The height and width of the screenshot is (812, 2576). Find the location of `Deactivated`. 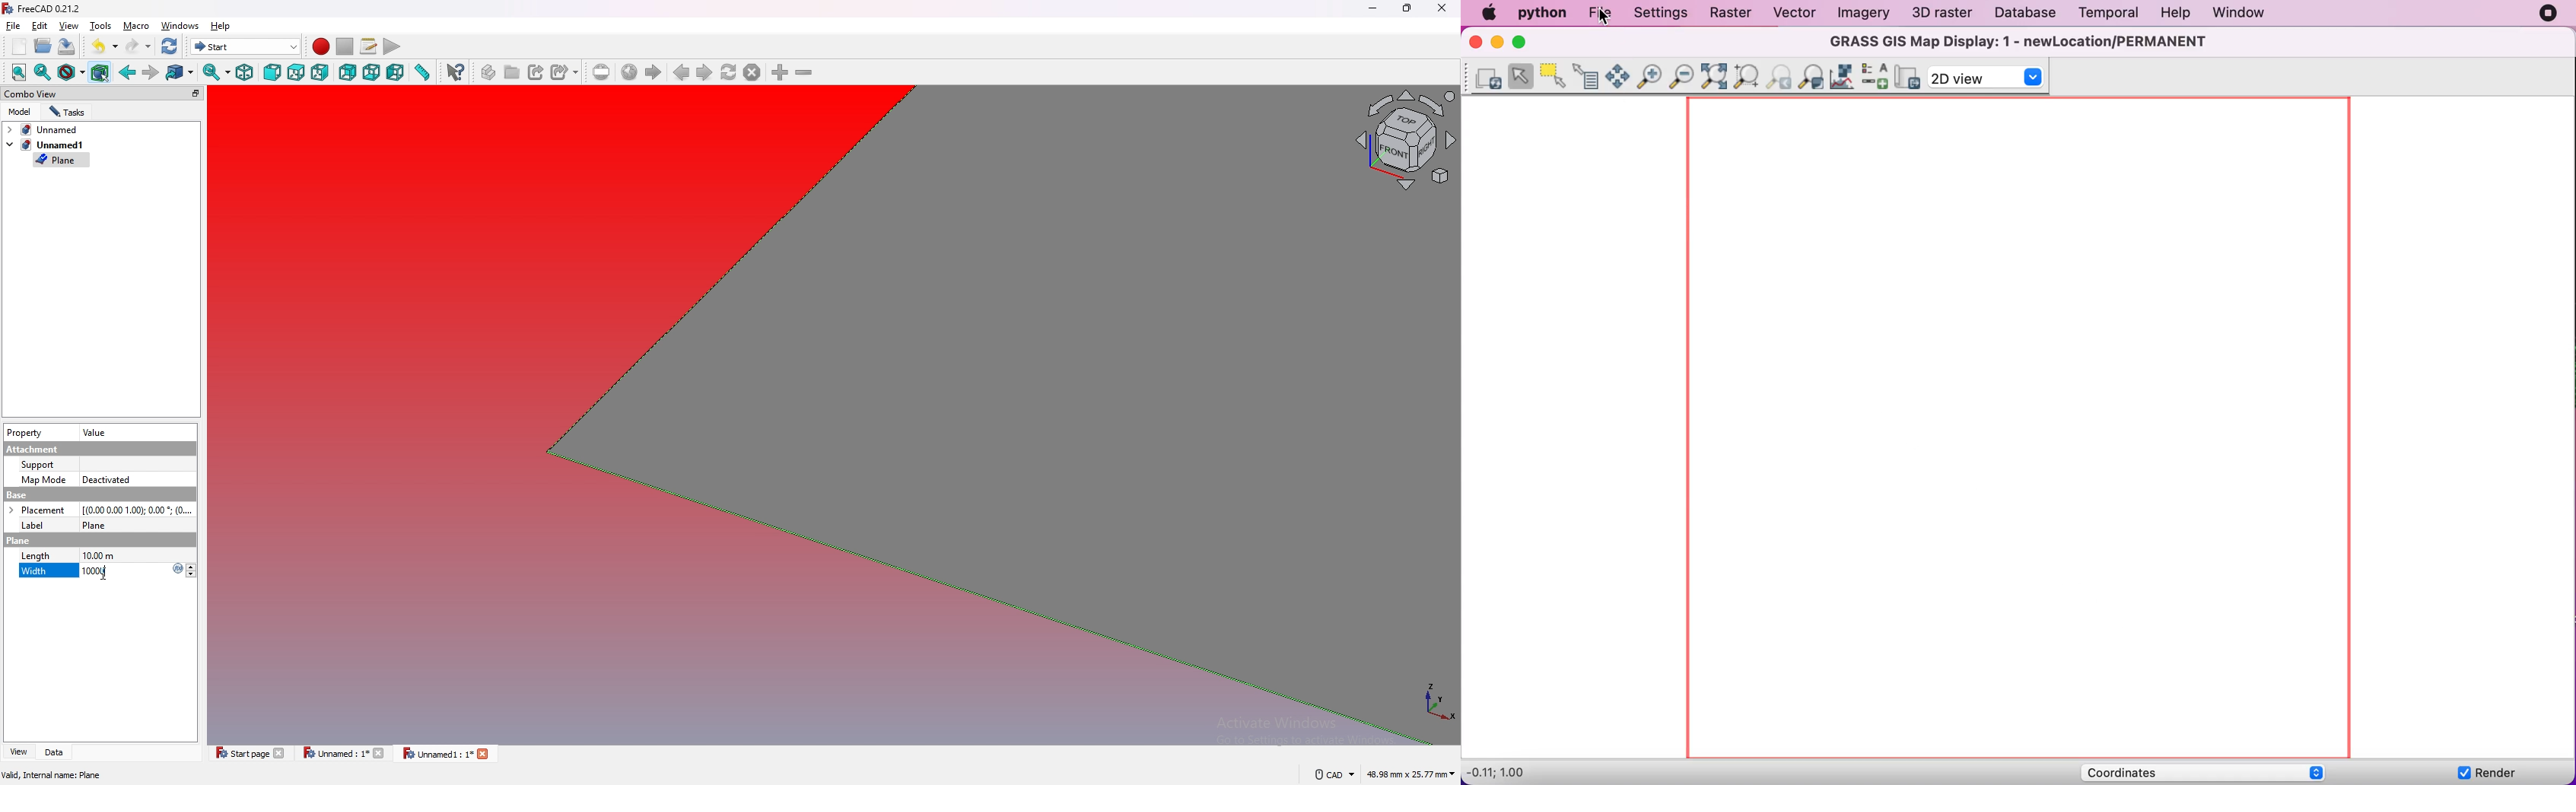

Deactivated is located at coordinates (109, 479).